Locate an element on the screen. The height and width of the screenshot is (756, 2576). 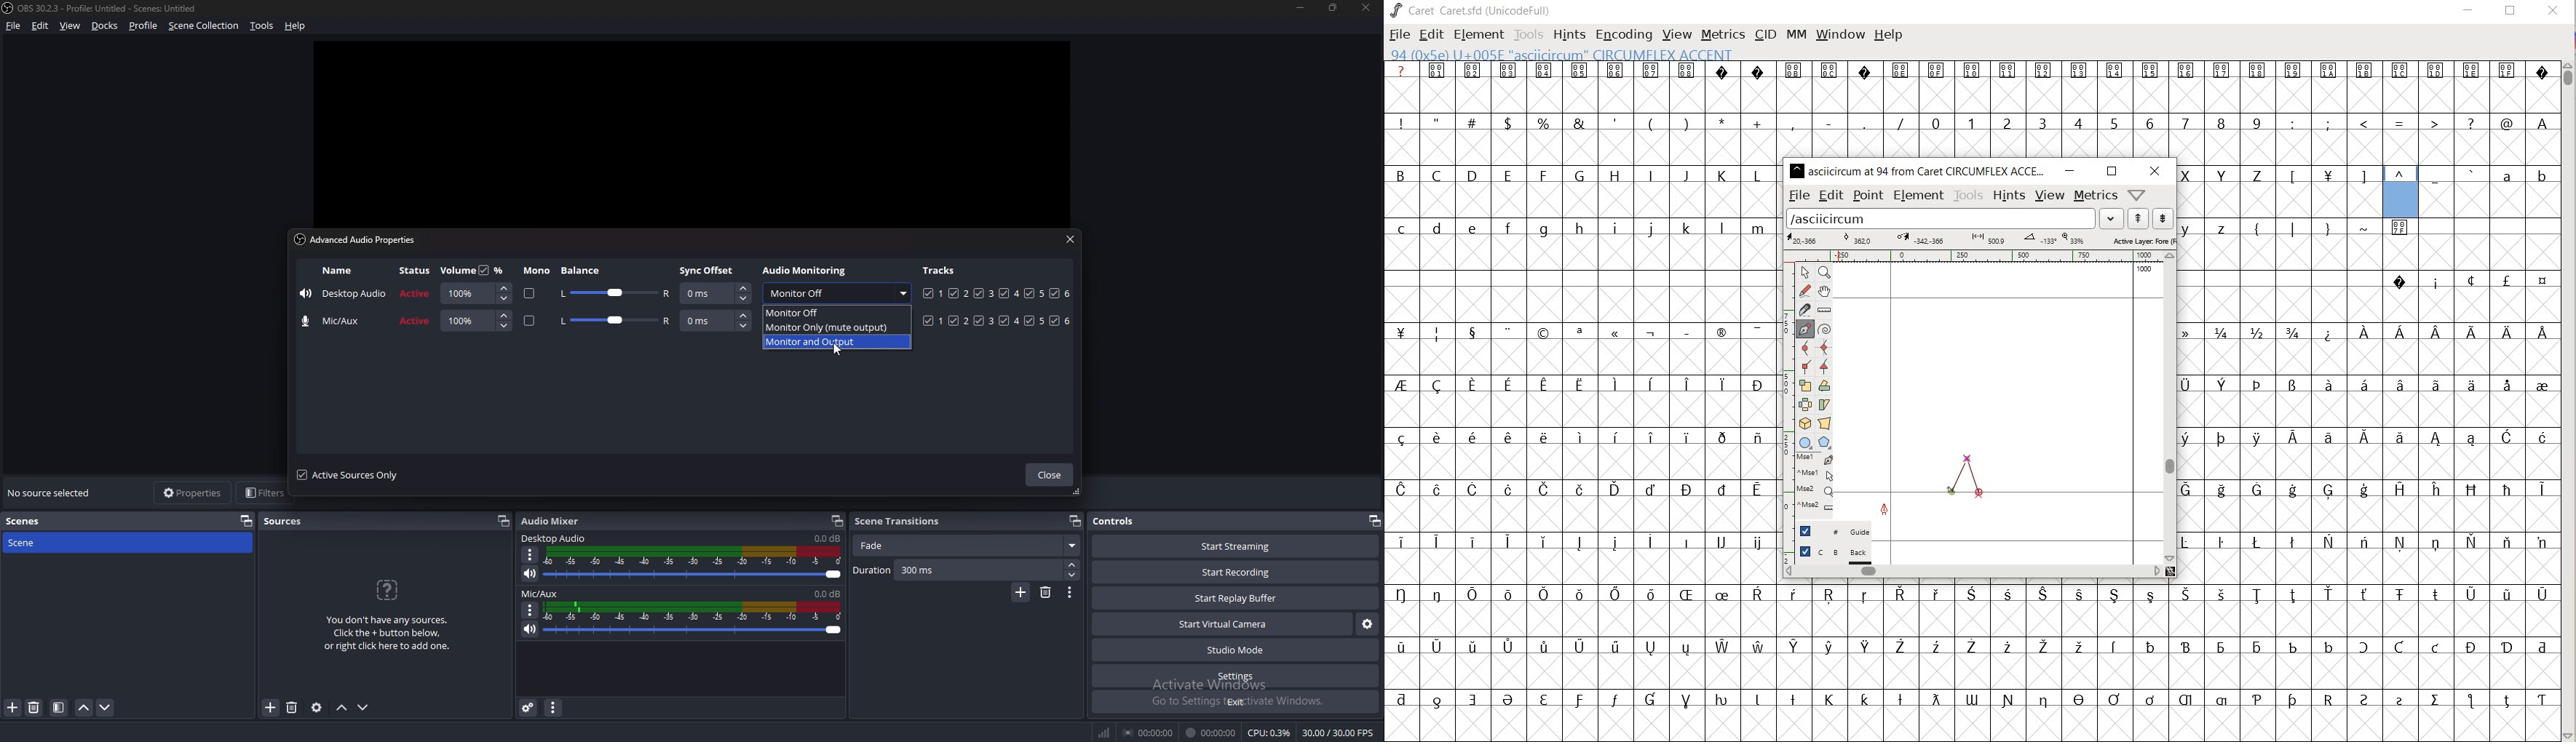
MM is located at coordinates (1794, 34).